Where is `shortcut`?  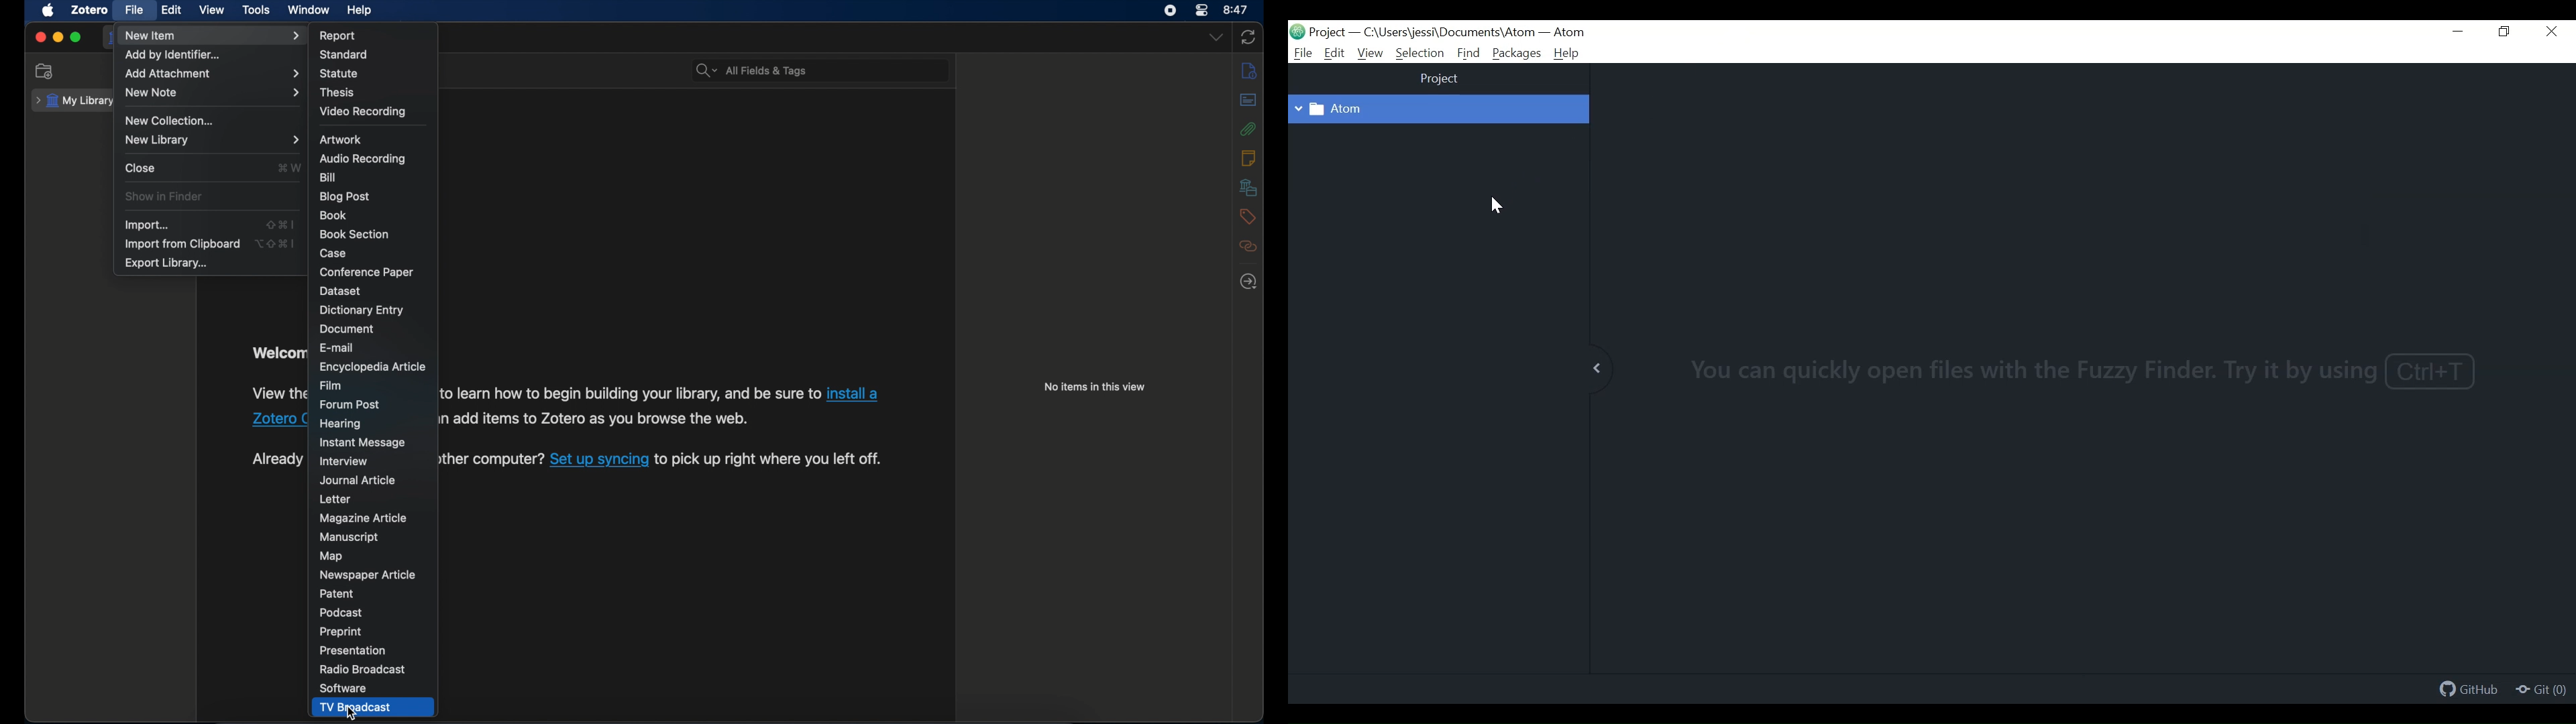 shortcut is located at coordinates (275, 244).